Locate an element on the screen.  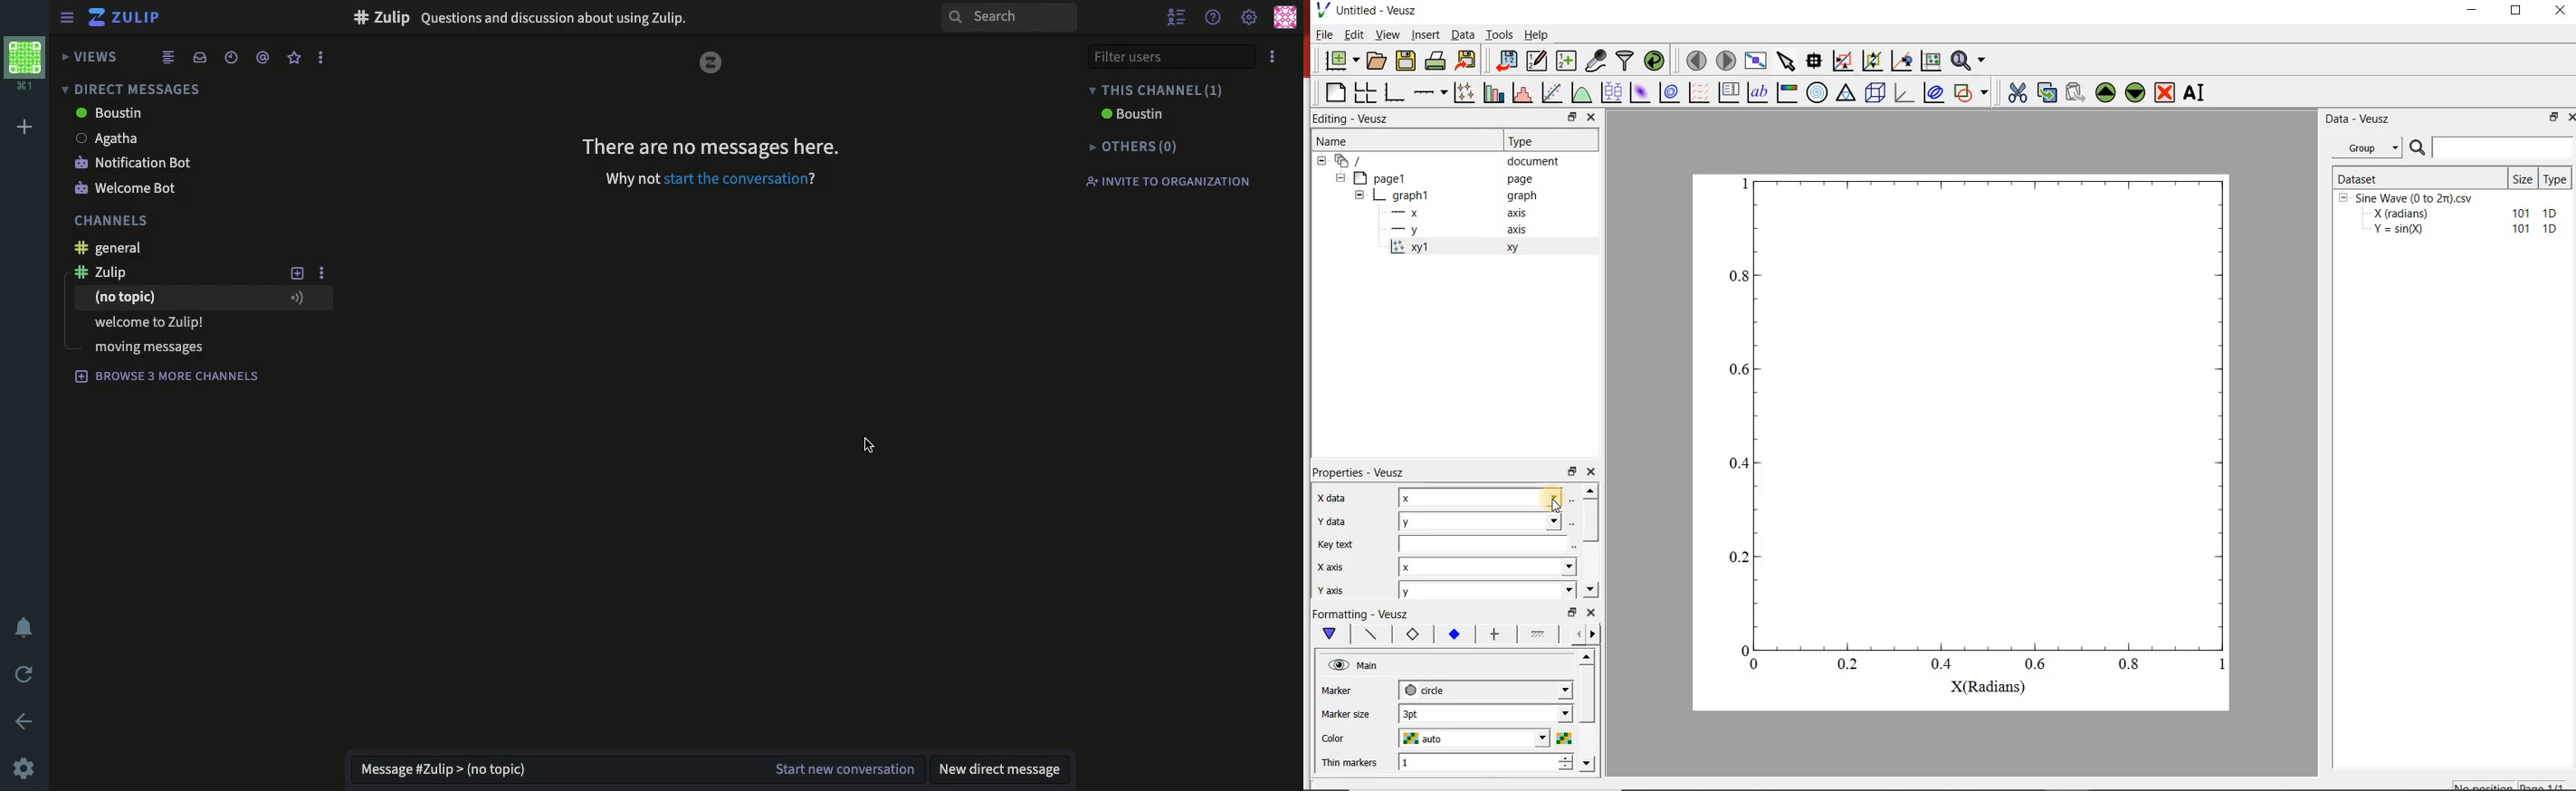
move down is located at coordinates (2136, 94).